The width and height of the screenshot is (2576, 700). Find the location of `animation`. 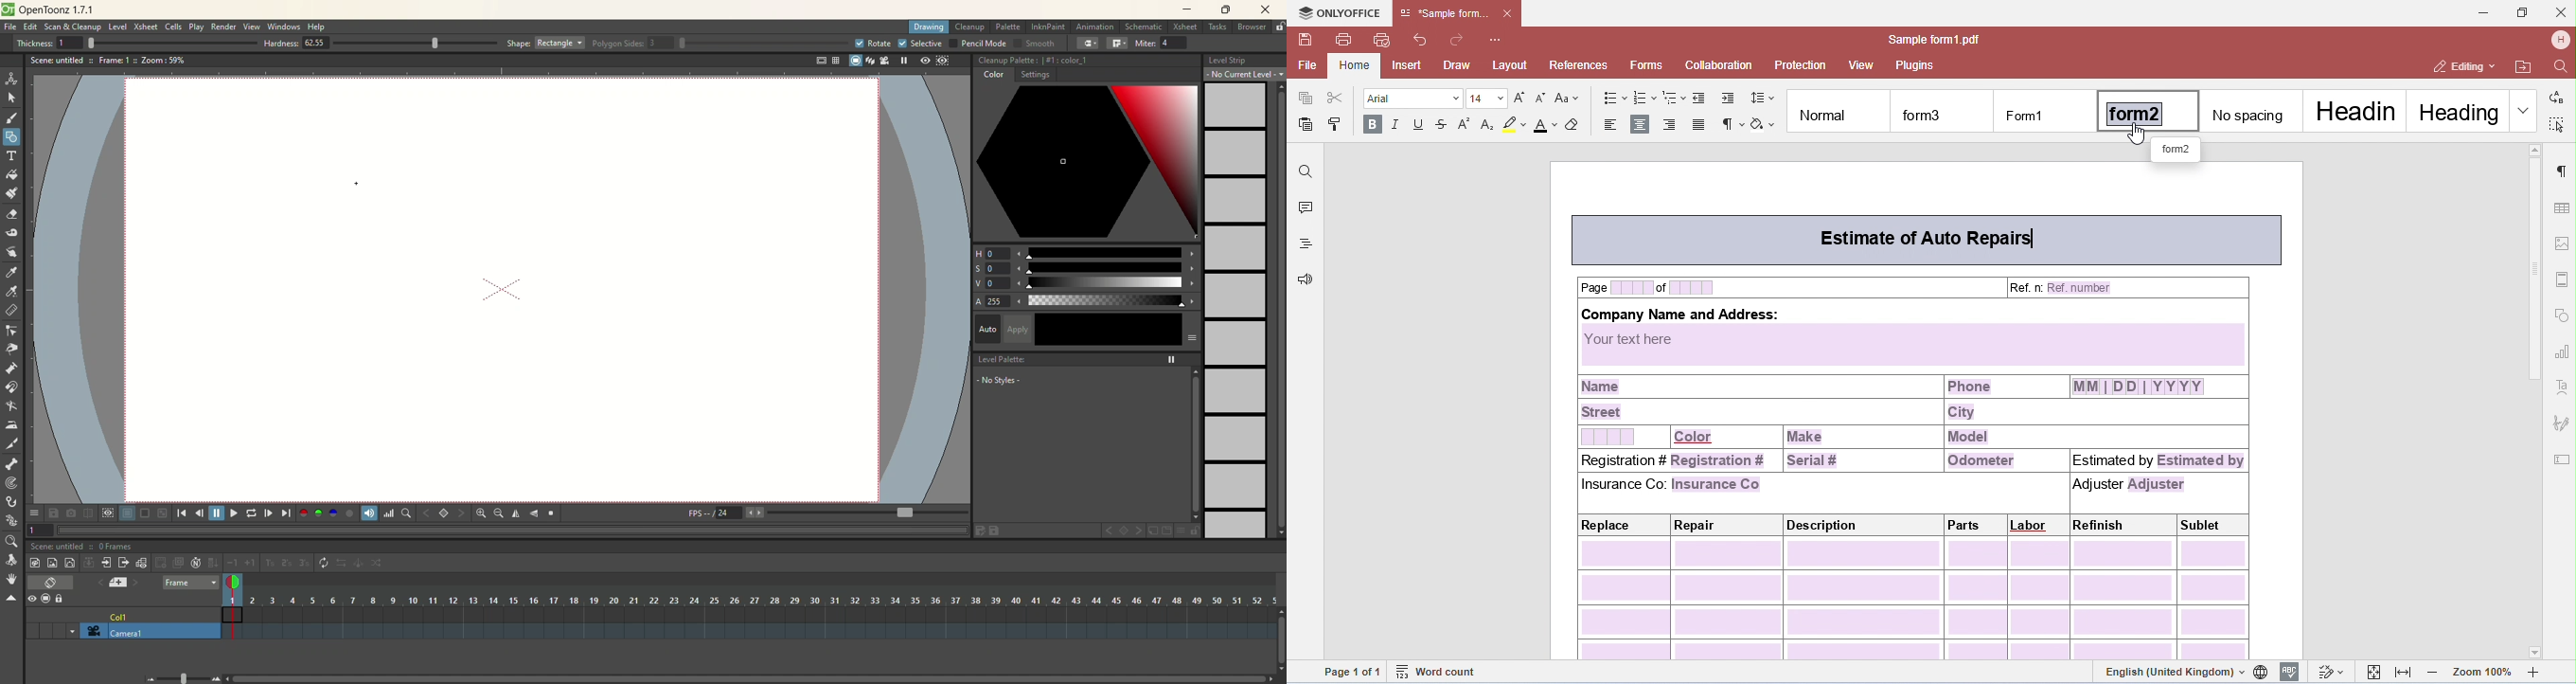

animation is located at coordinates (1098, 27).